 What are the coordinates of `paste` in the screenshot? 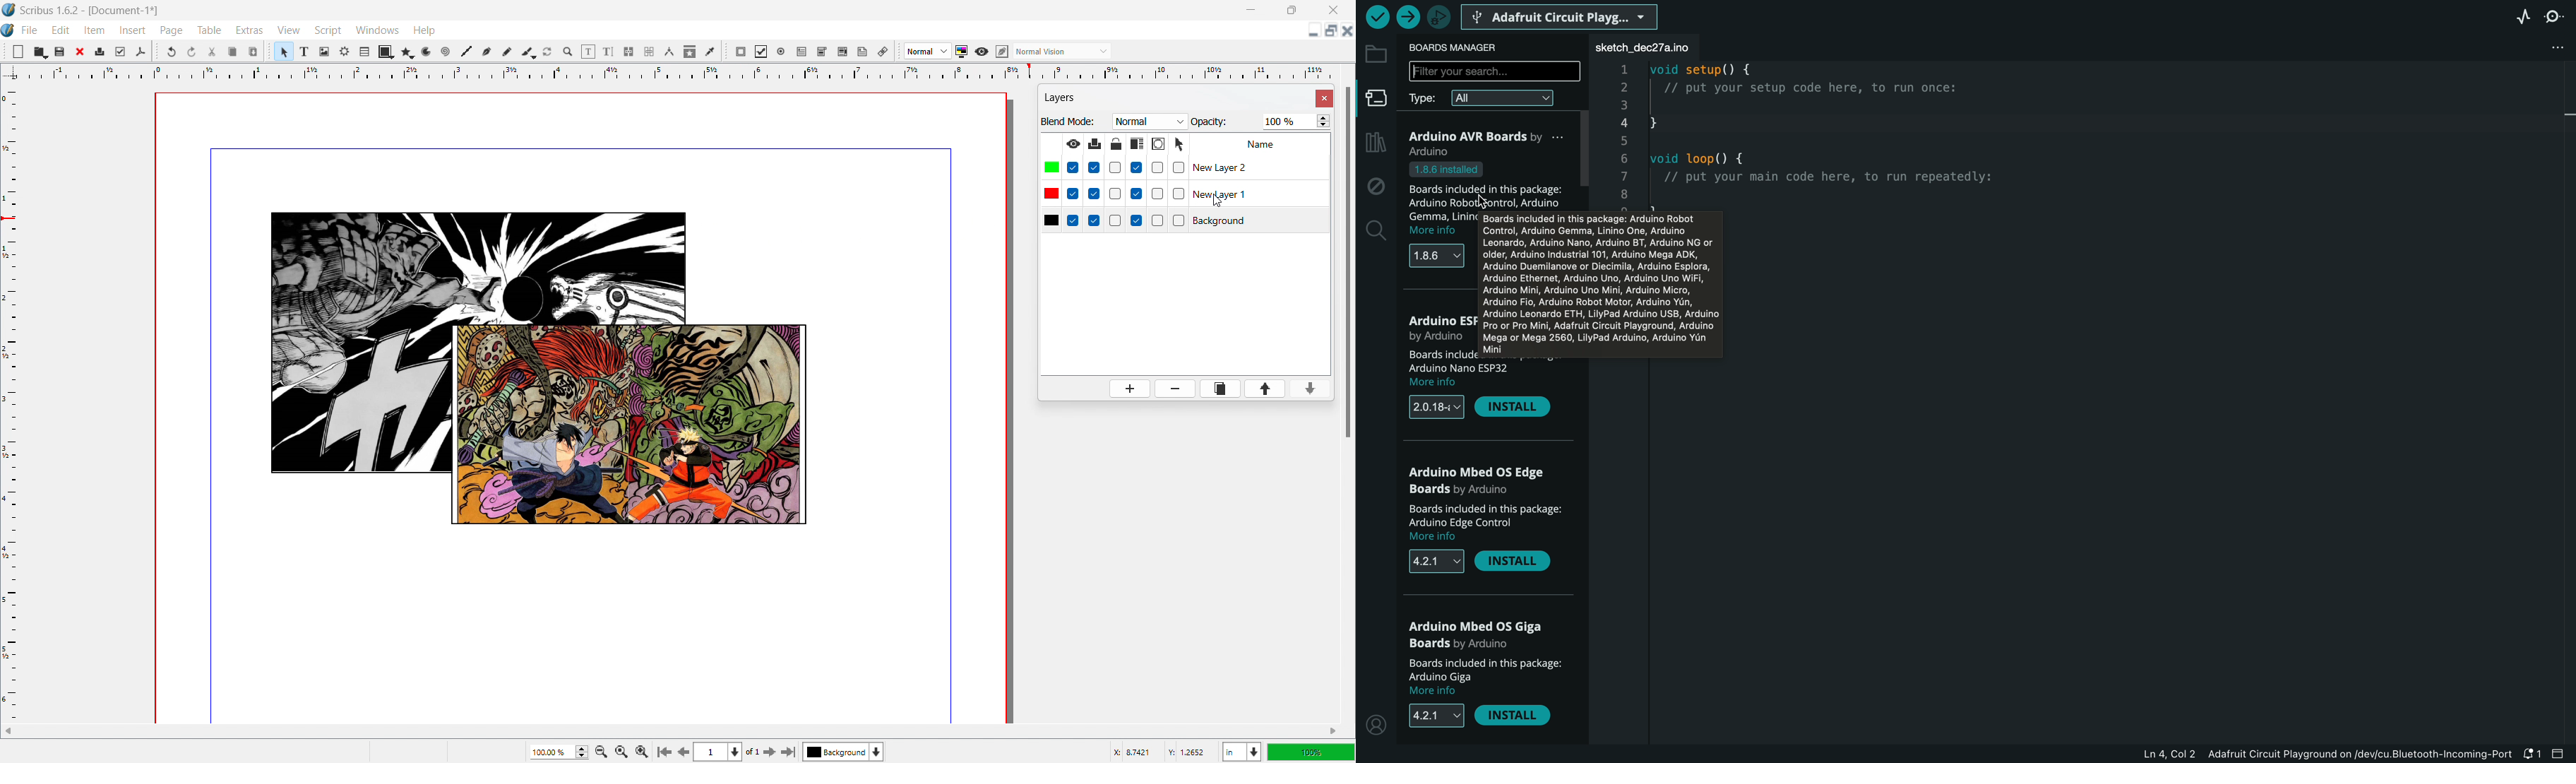 It's located at (254, 52).